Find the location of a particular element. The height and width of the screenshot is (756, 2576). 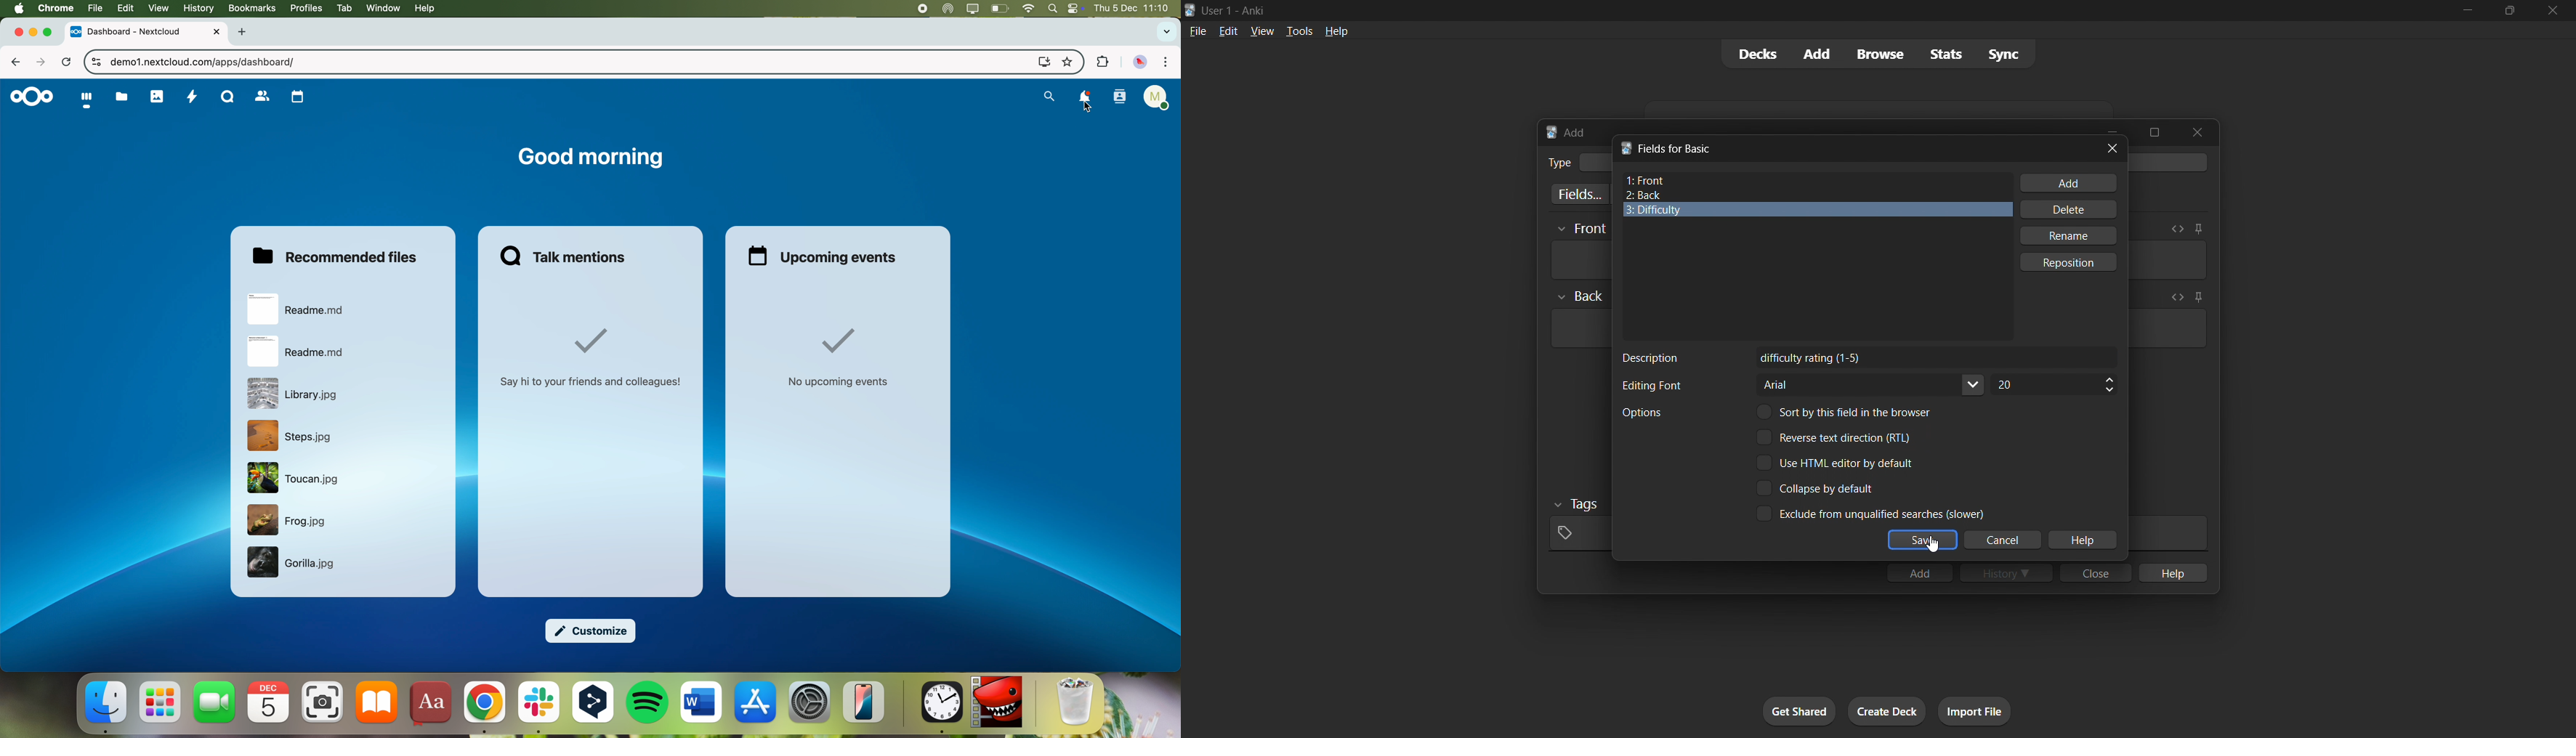

 is located at coordinates (1578, 505).